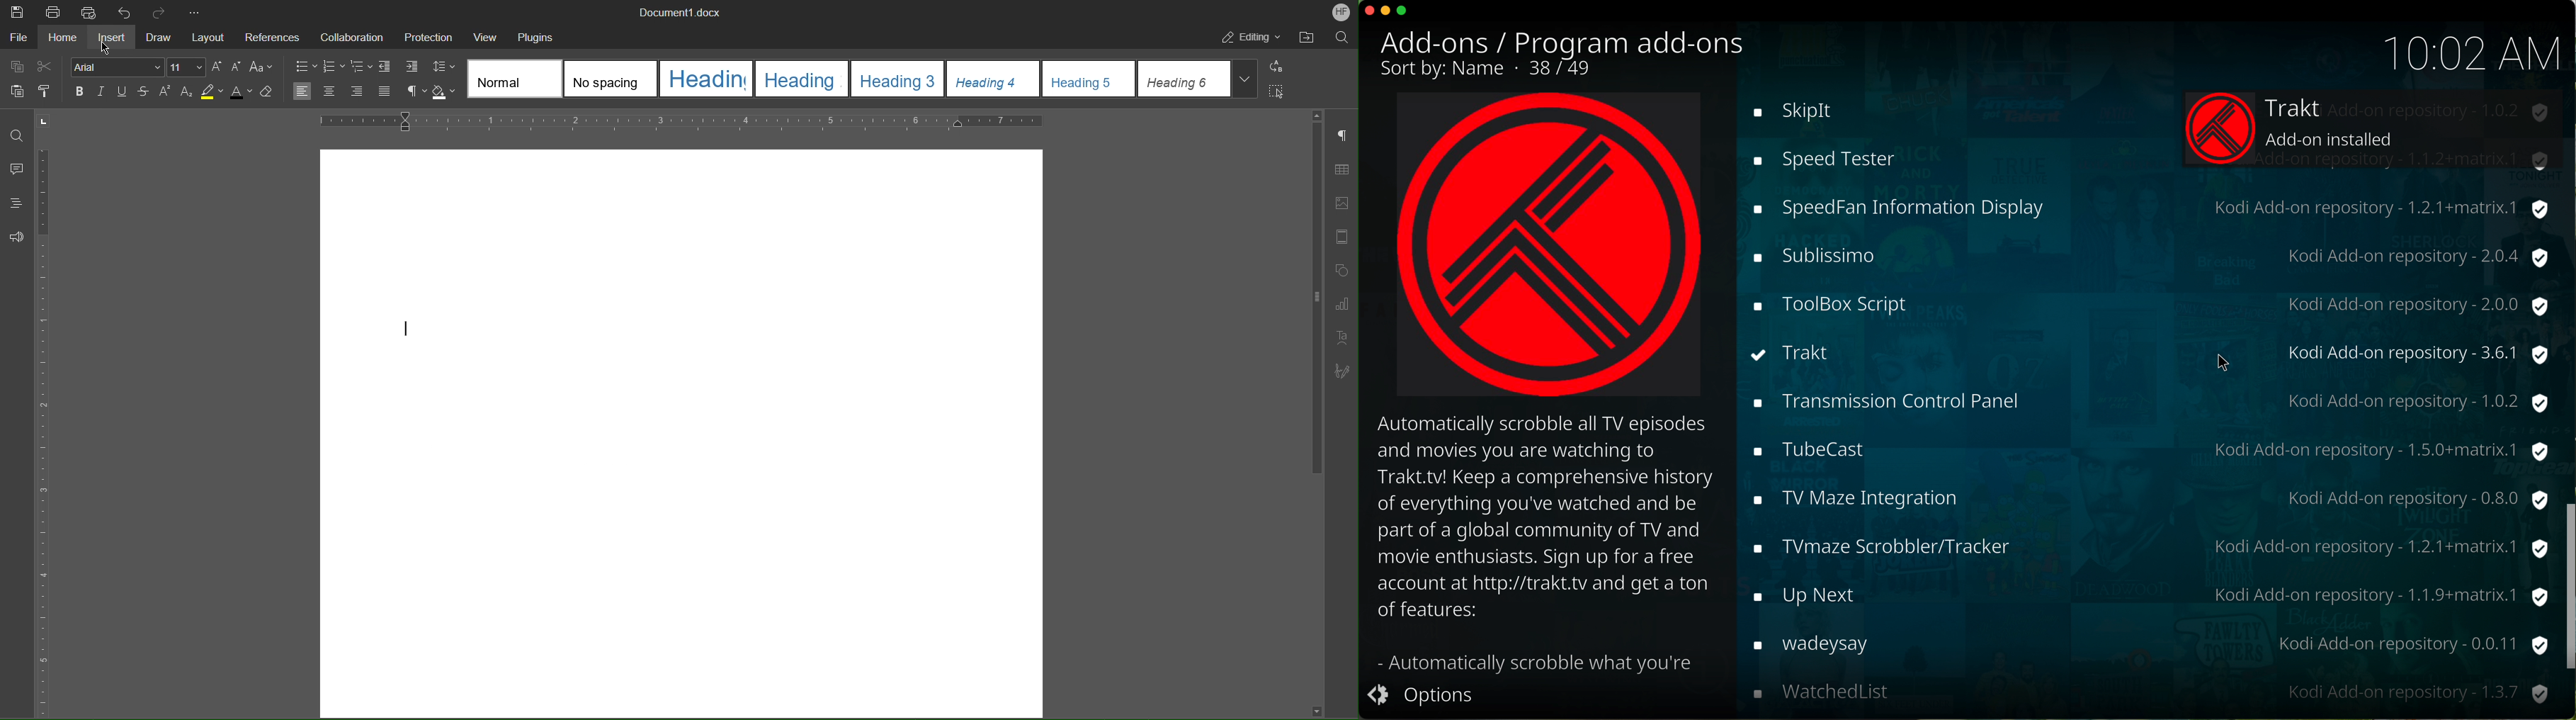  What do you see at coordinates (81, 91) in the screenshot?
I see `Bold` at bounding box center [81, 91].